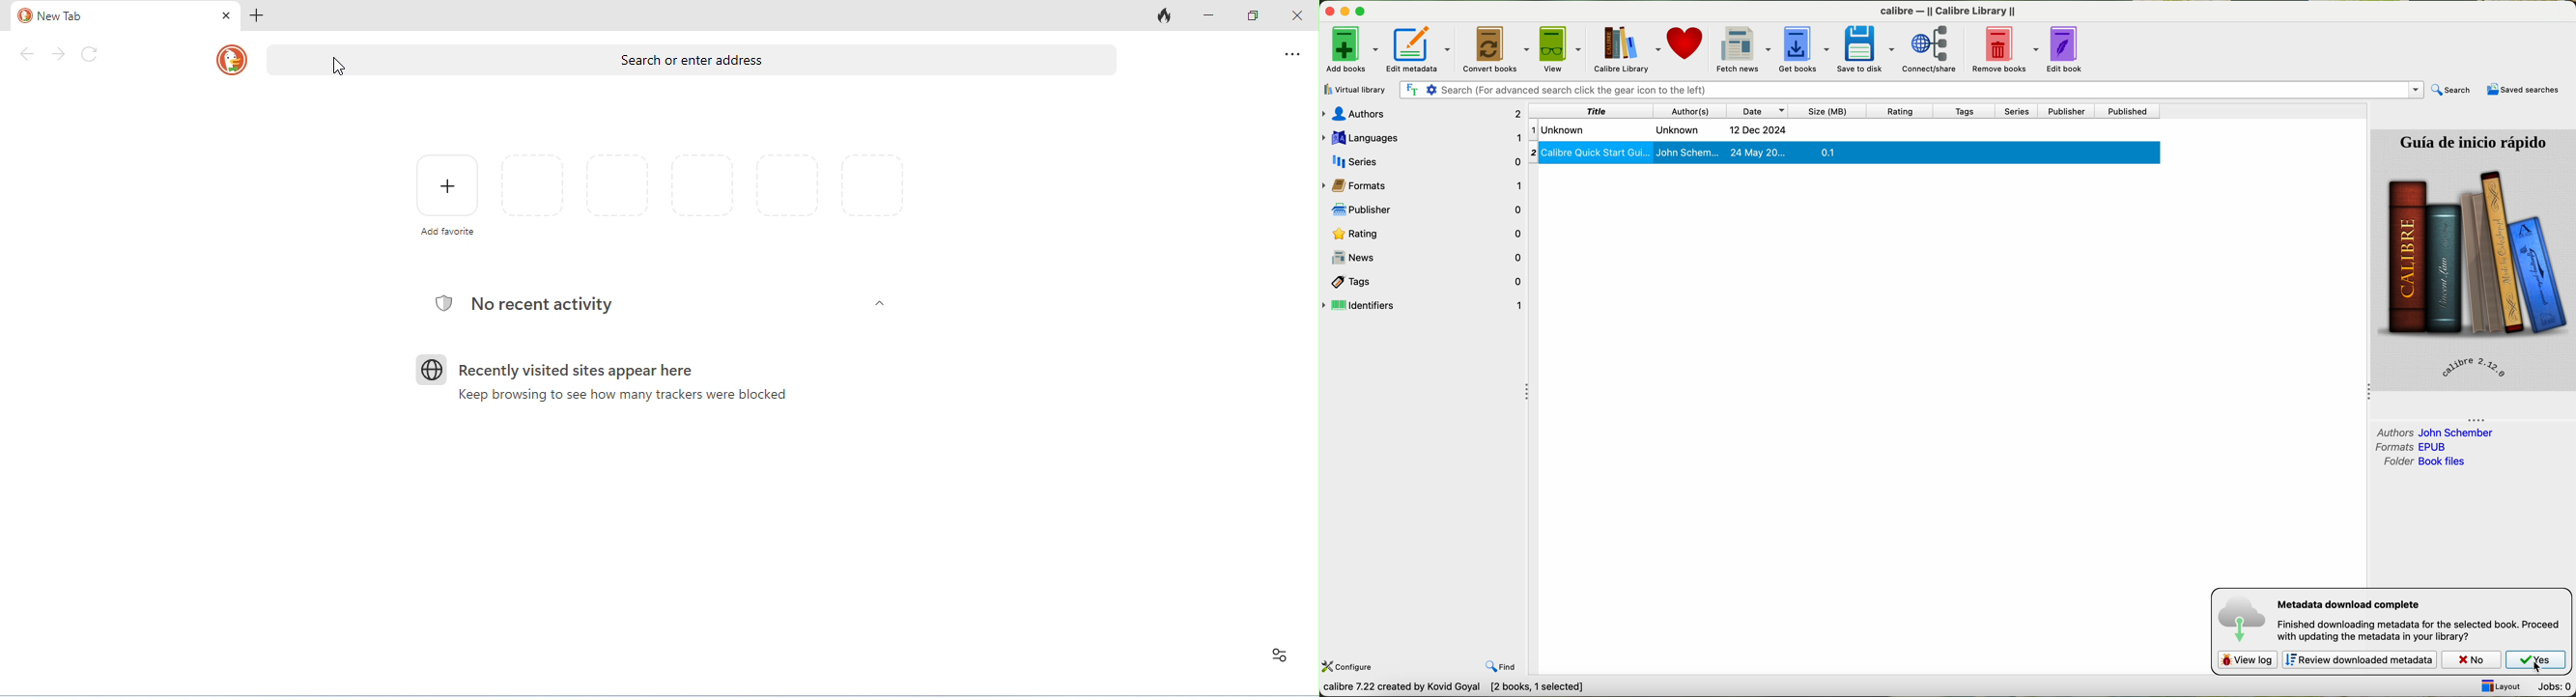 Image resolution: width=2576 pixels, height=700 pixels. I want to click on saved searches, so click(2522, 90).